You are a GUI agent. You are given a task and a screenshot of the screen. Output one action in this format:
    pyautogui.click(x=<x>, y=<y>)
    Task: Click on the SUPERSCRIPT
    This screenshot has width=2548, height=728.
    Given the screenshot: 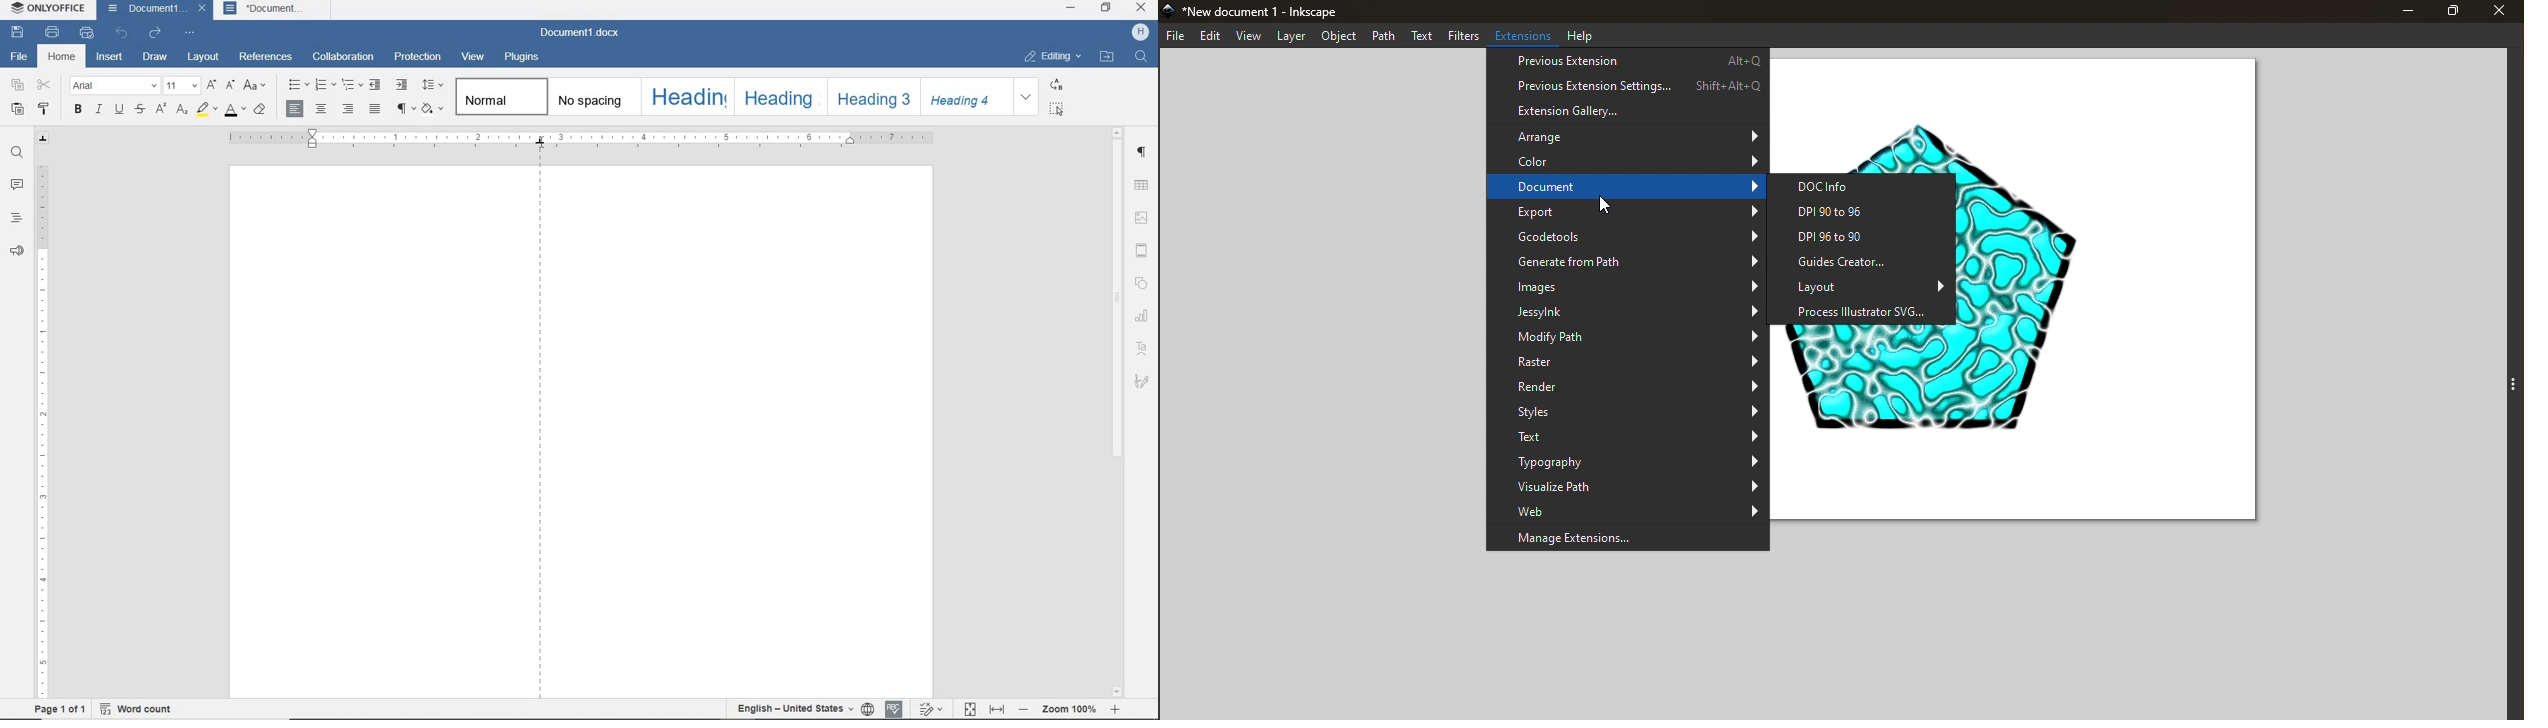 What is the action you would take?
    pyautogui.click(x=160, y=110)
    